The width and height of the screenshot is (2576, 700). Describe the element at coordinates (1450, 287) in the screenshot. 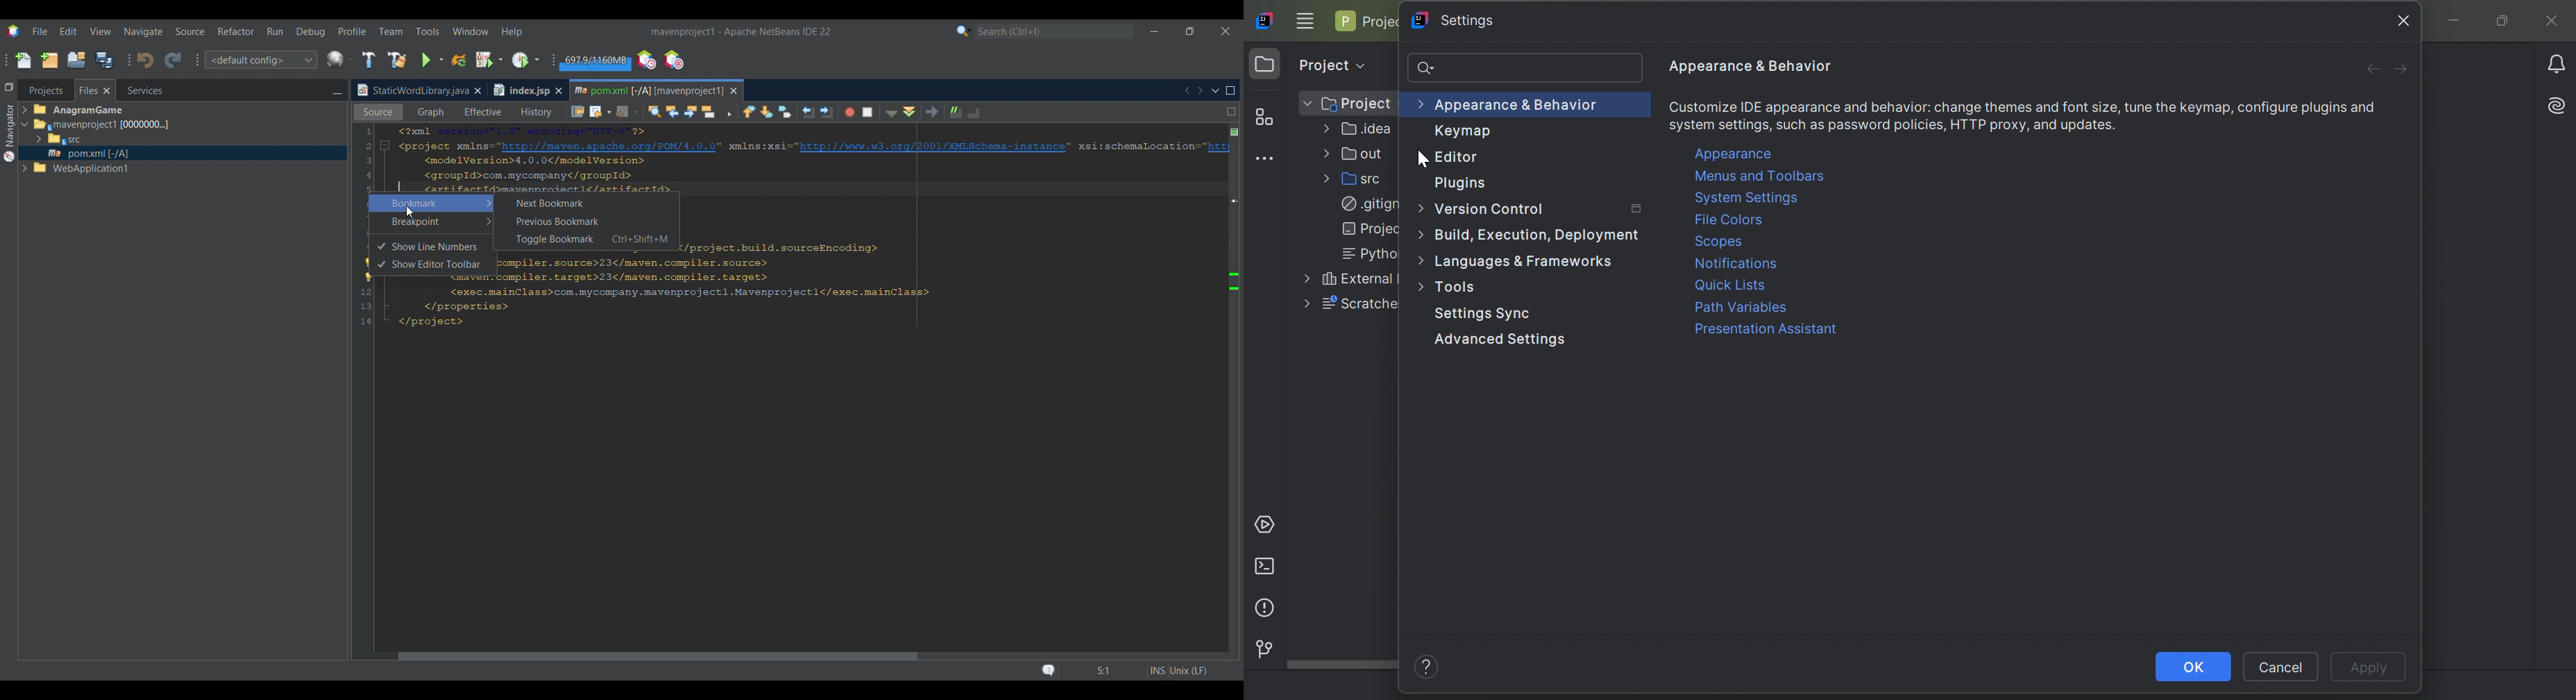

I see `Tools` at that location.